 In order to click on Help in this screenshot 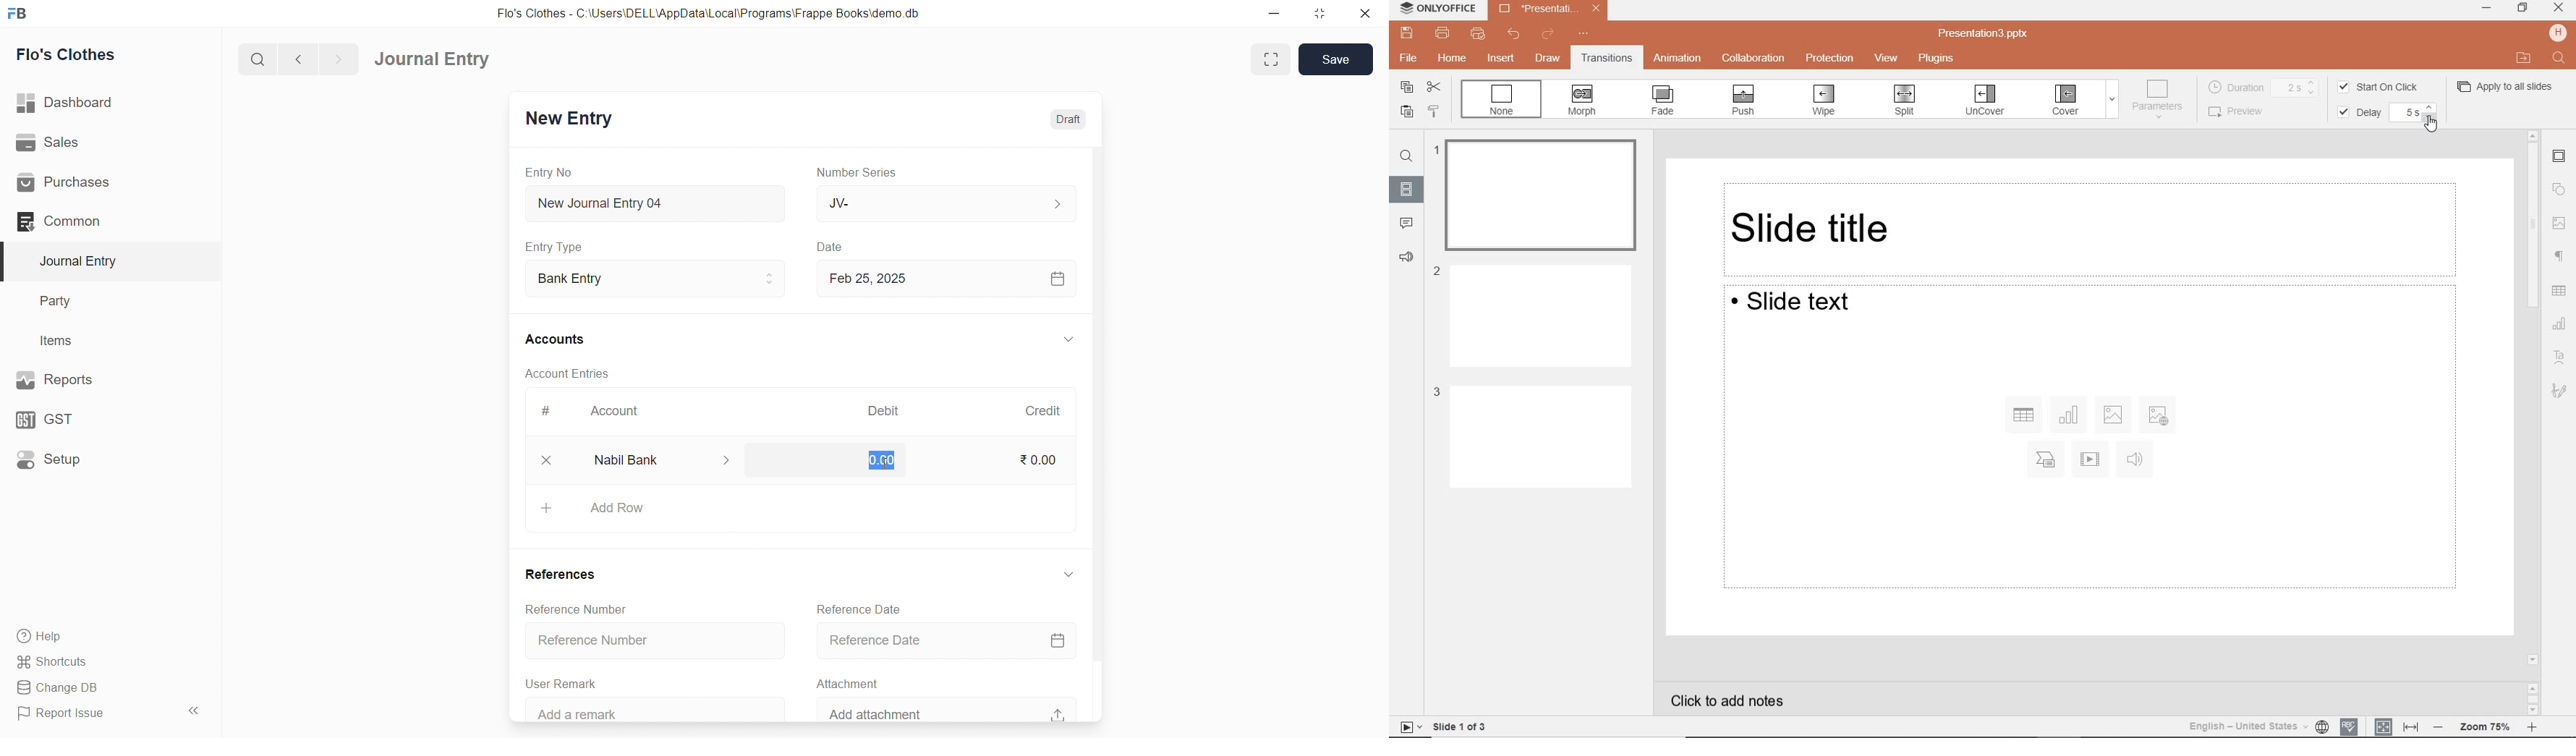, I will do `click(105, 635)`.